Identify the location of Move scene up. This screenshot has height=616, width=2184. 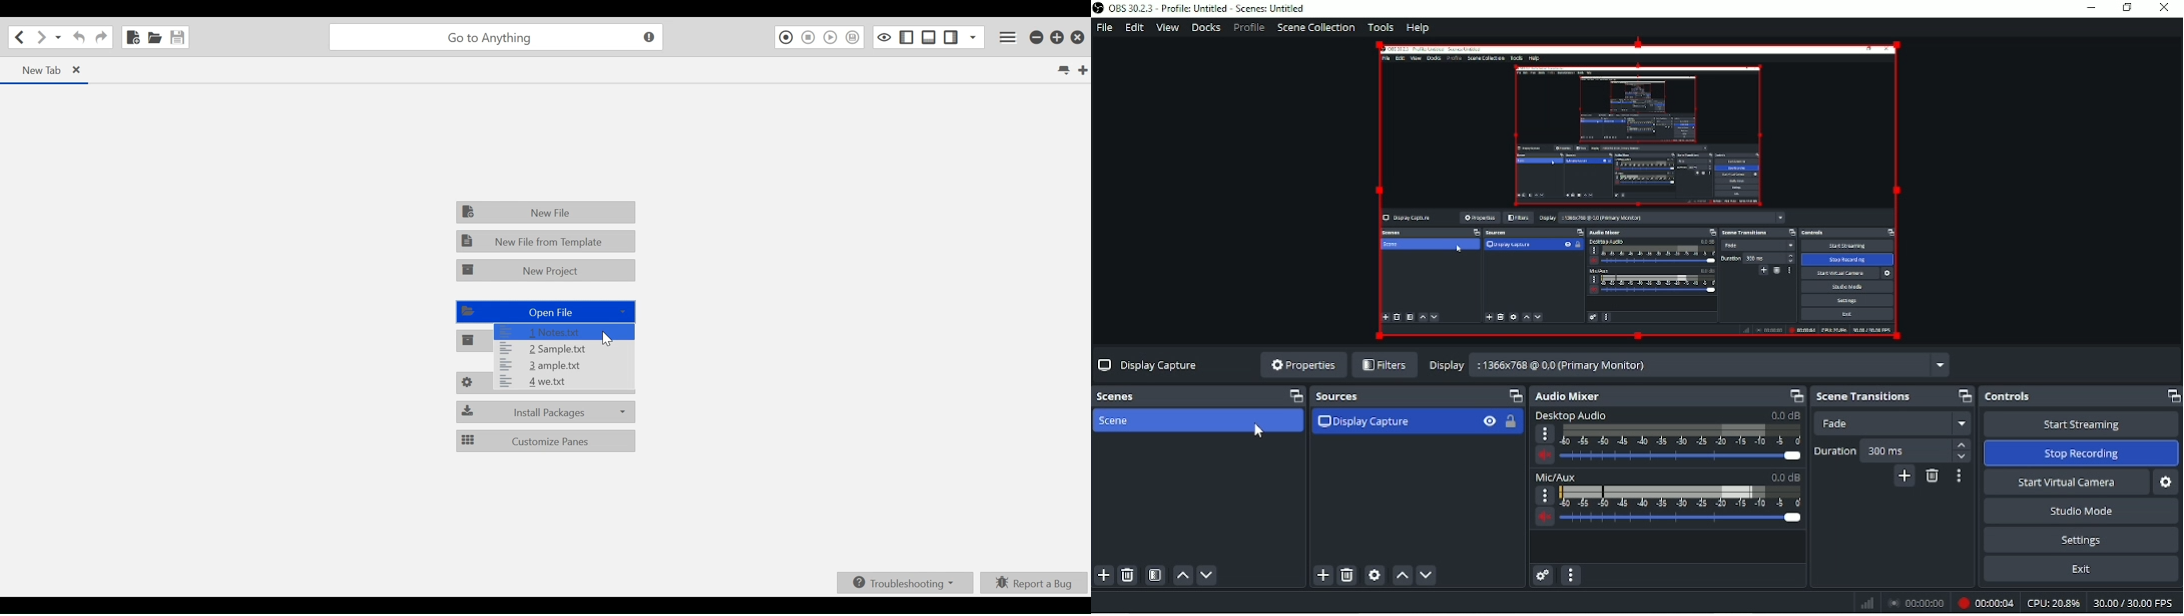
(1183, 576).